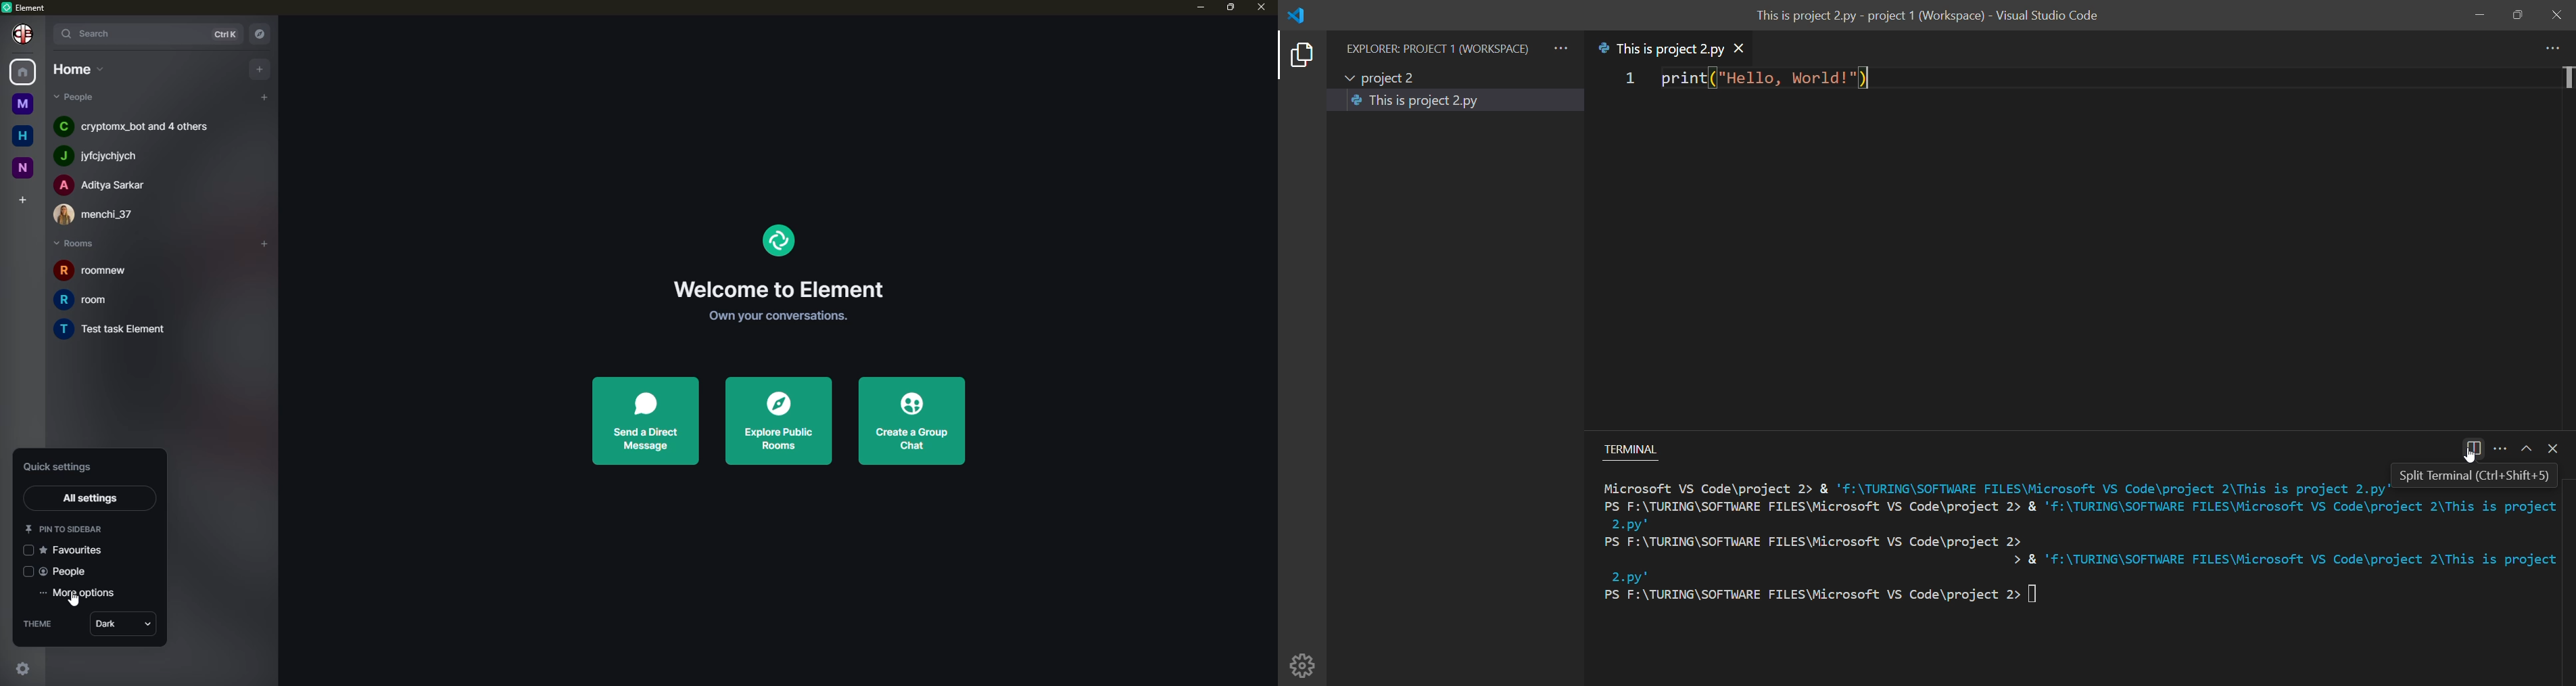 This screenshot has height=700, width=2576. Describe the element at coordinates (21, 165) in the screenshot. I see `new` at that location.